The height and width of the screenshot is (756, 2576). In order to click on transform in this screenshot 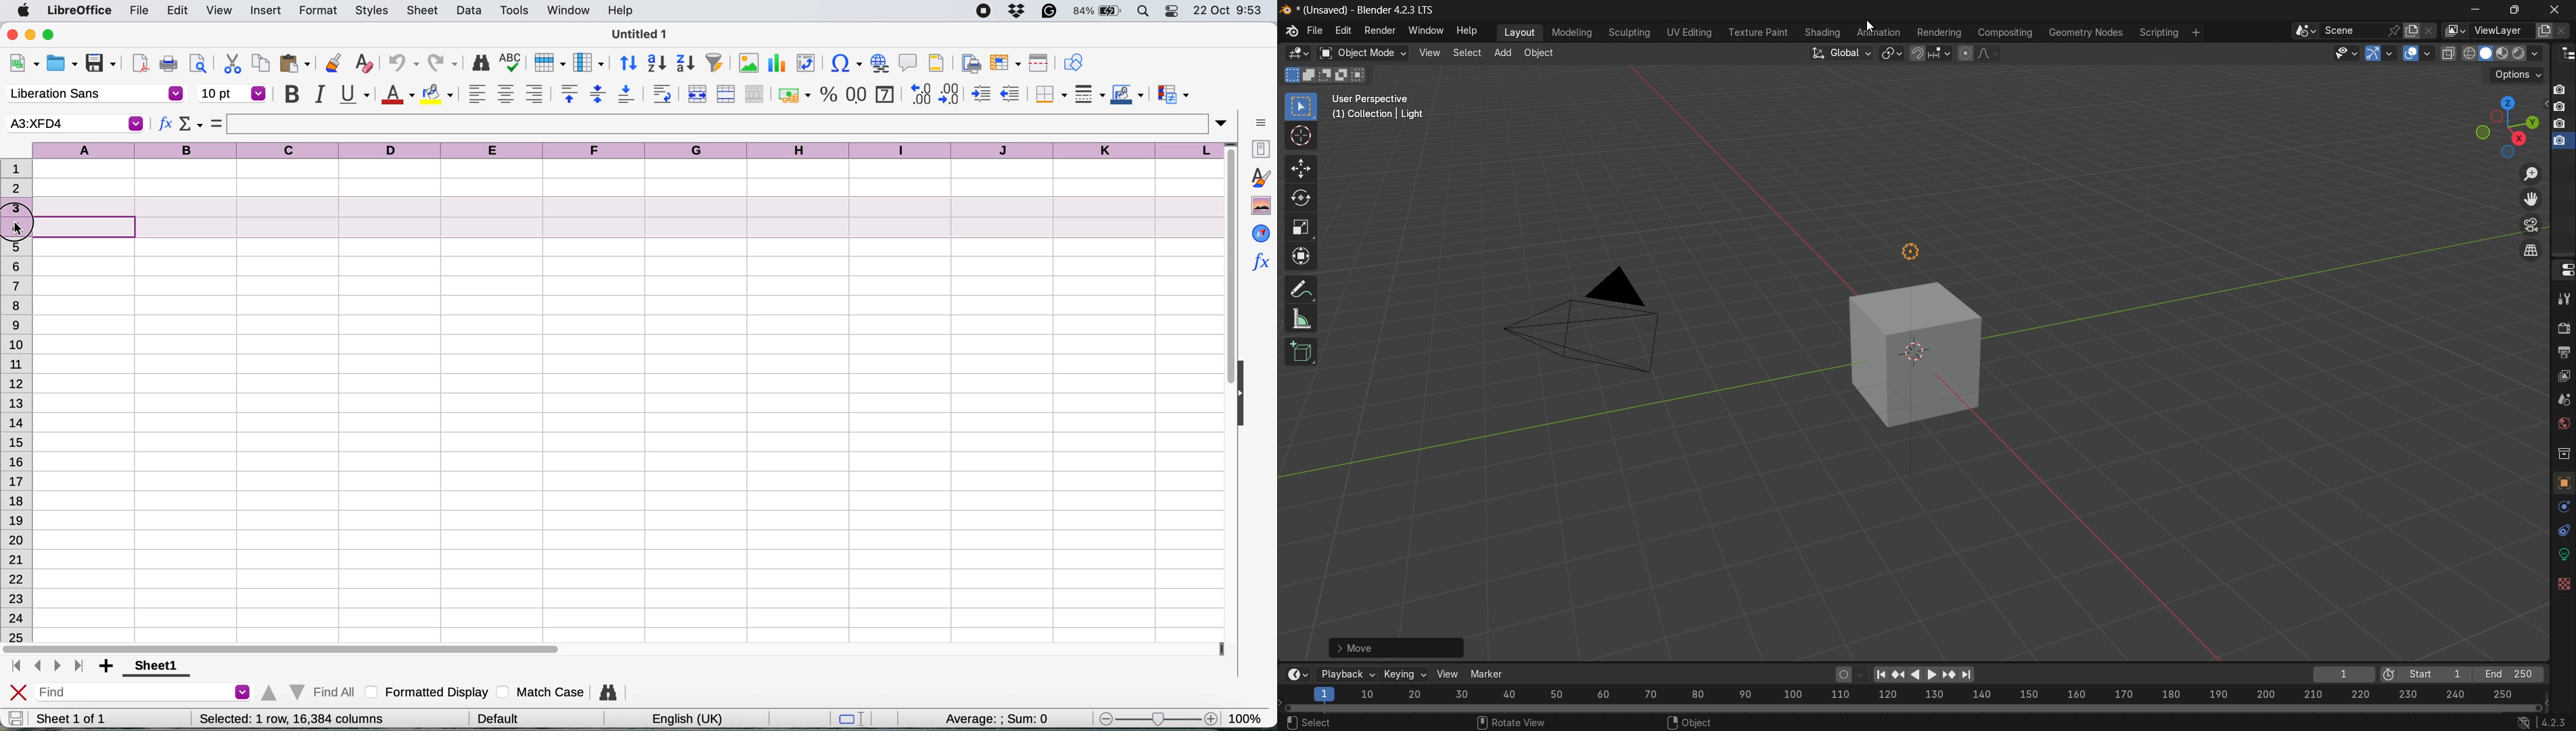, I will do `click(1302, 258)`.